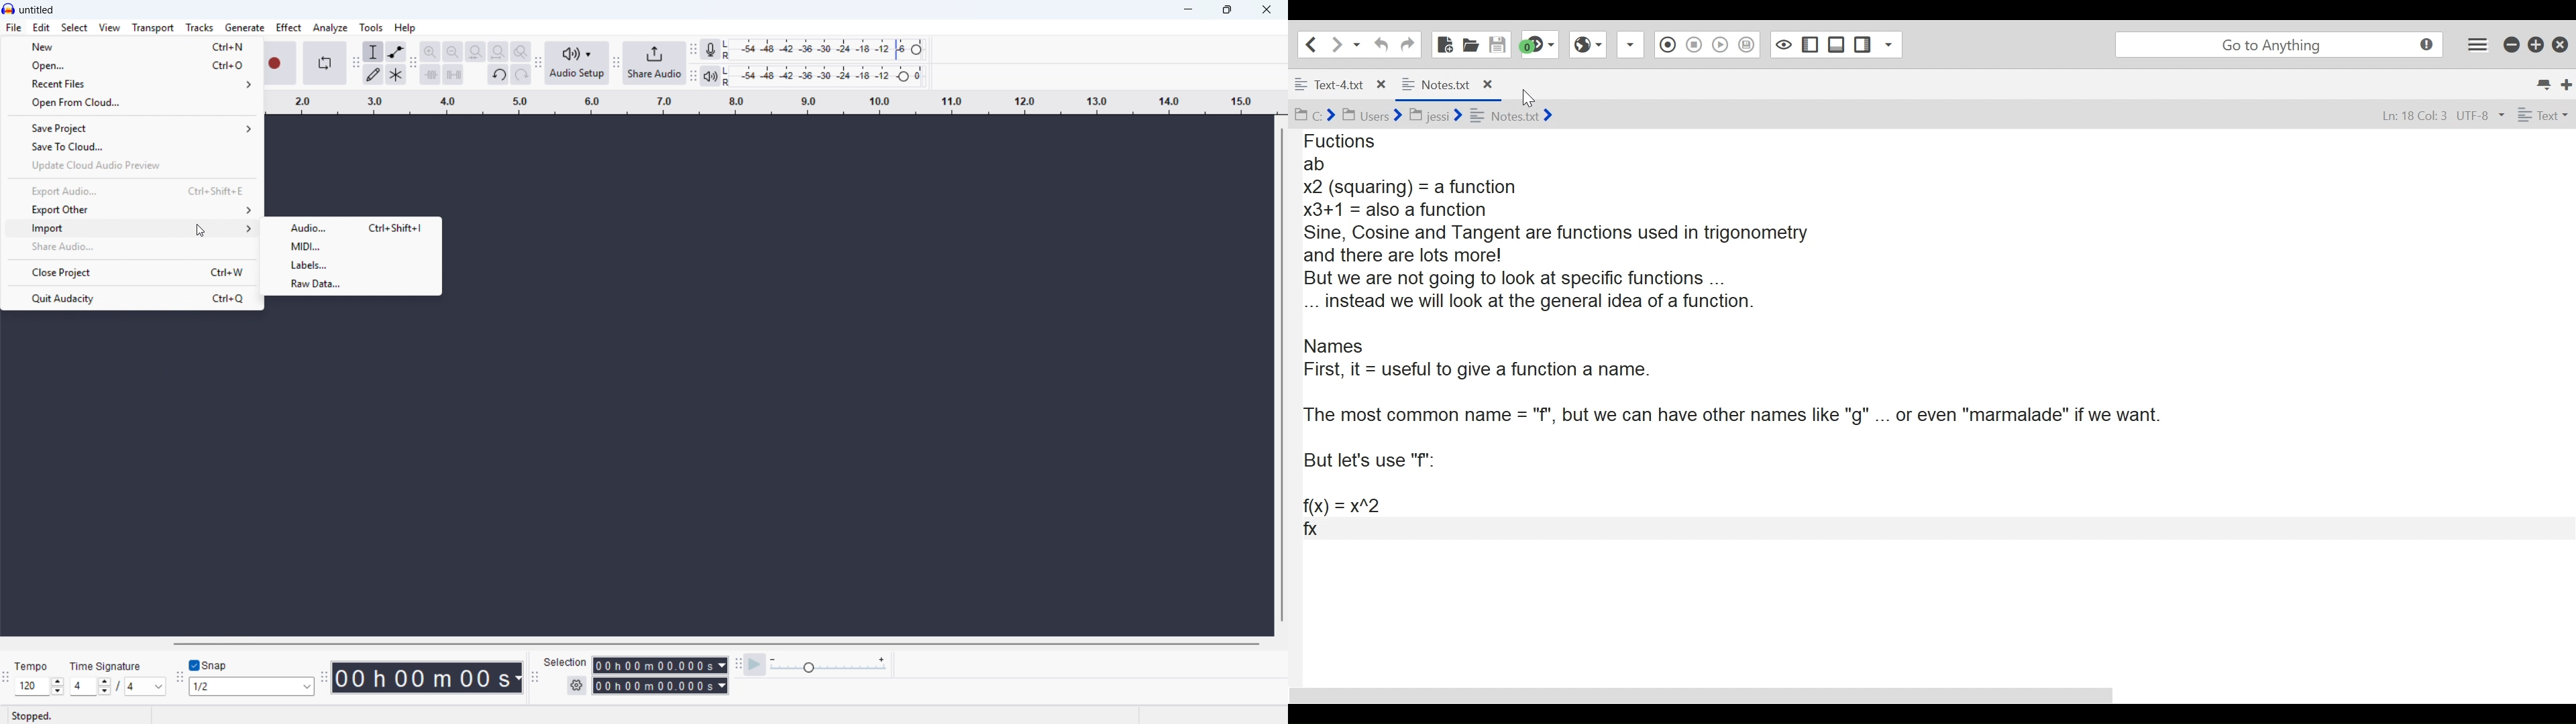 The image size is (2576, 728). What do you see at coordinates (209, 665) in the screenshot?
I see `Toggle snap ` at bounding box center [209, 665].